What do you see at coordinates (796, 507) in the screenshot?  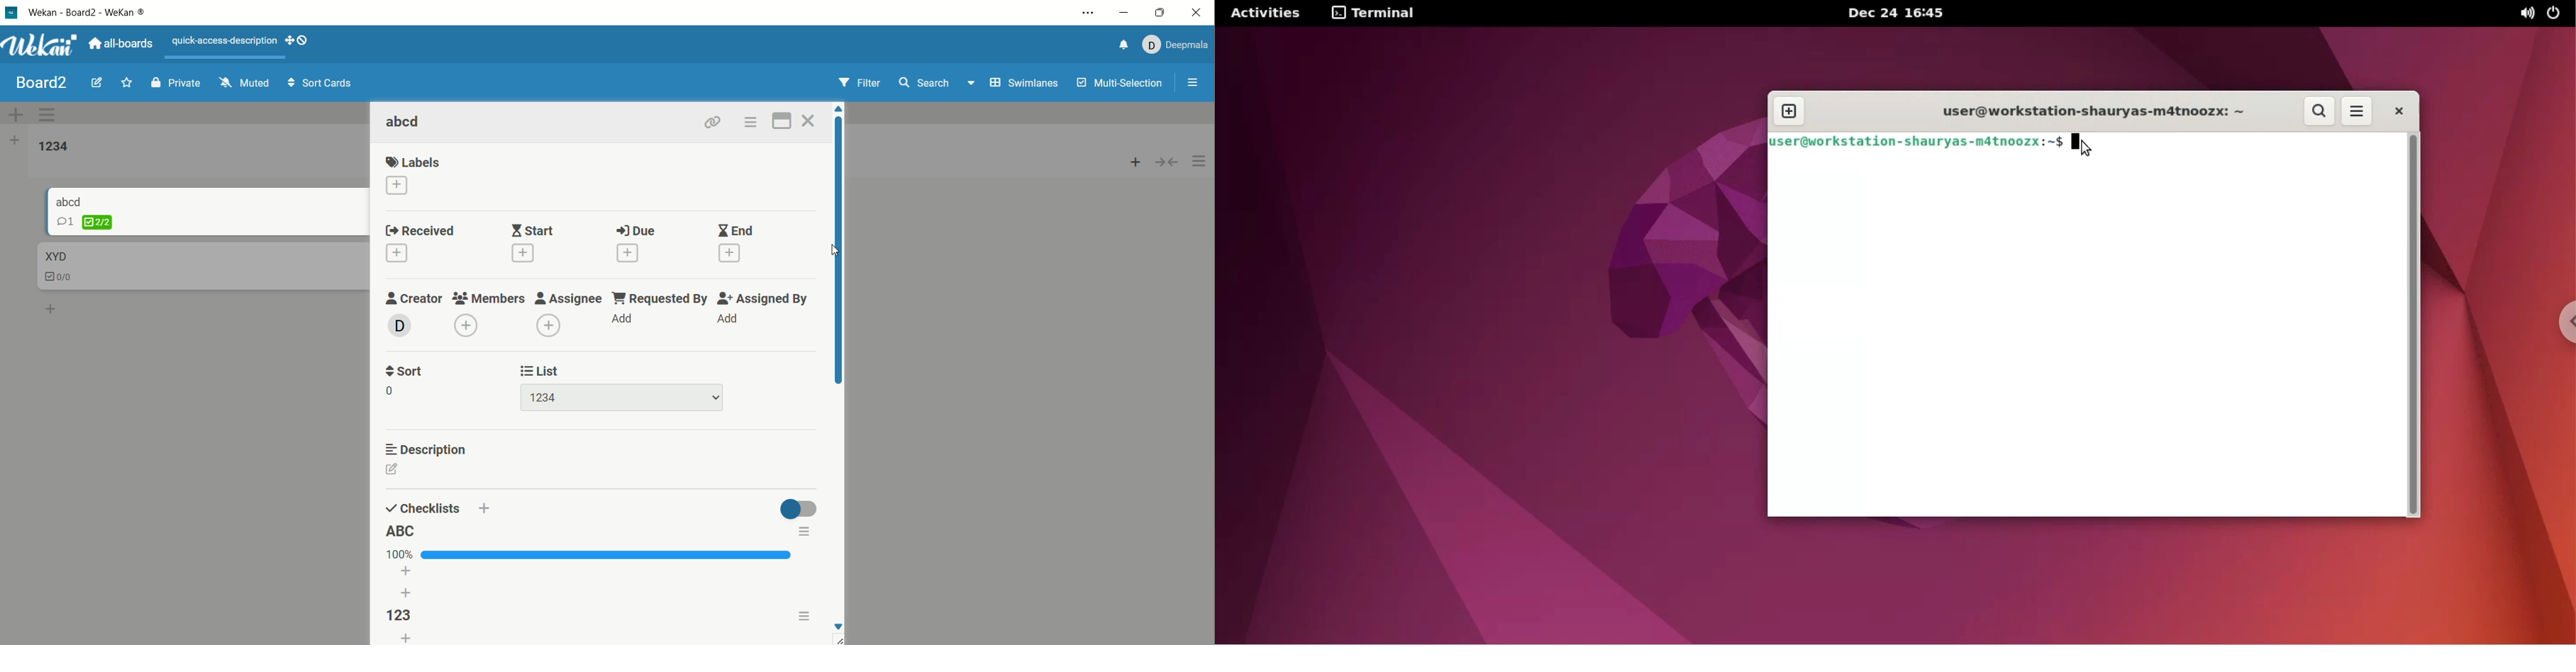 I see `toggle button` at bounding box center [796, 507].